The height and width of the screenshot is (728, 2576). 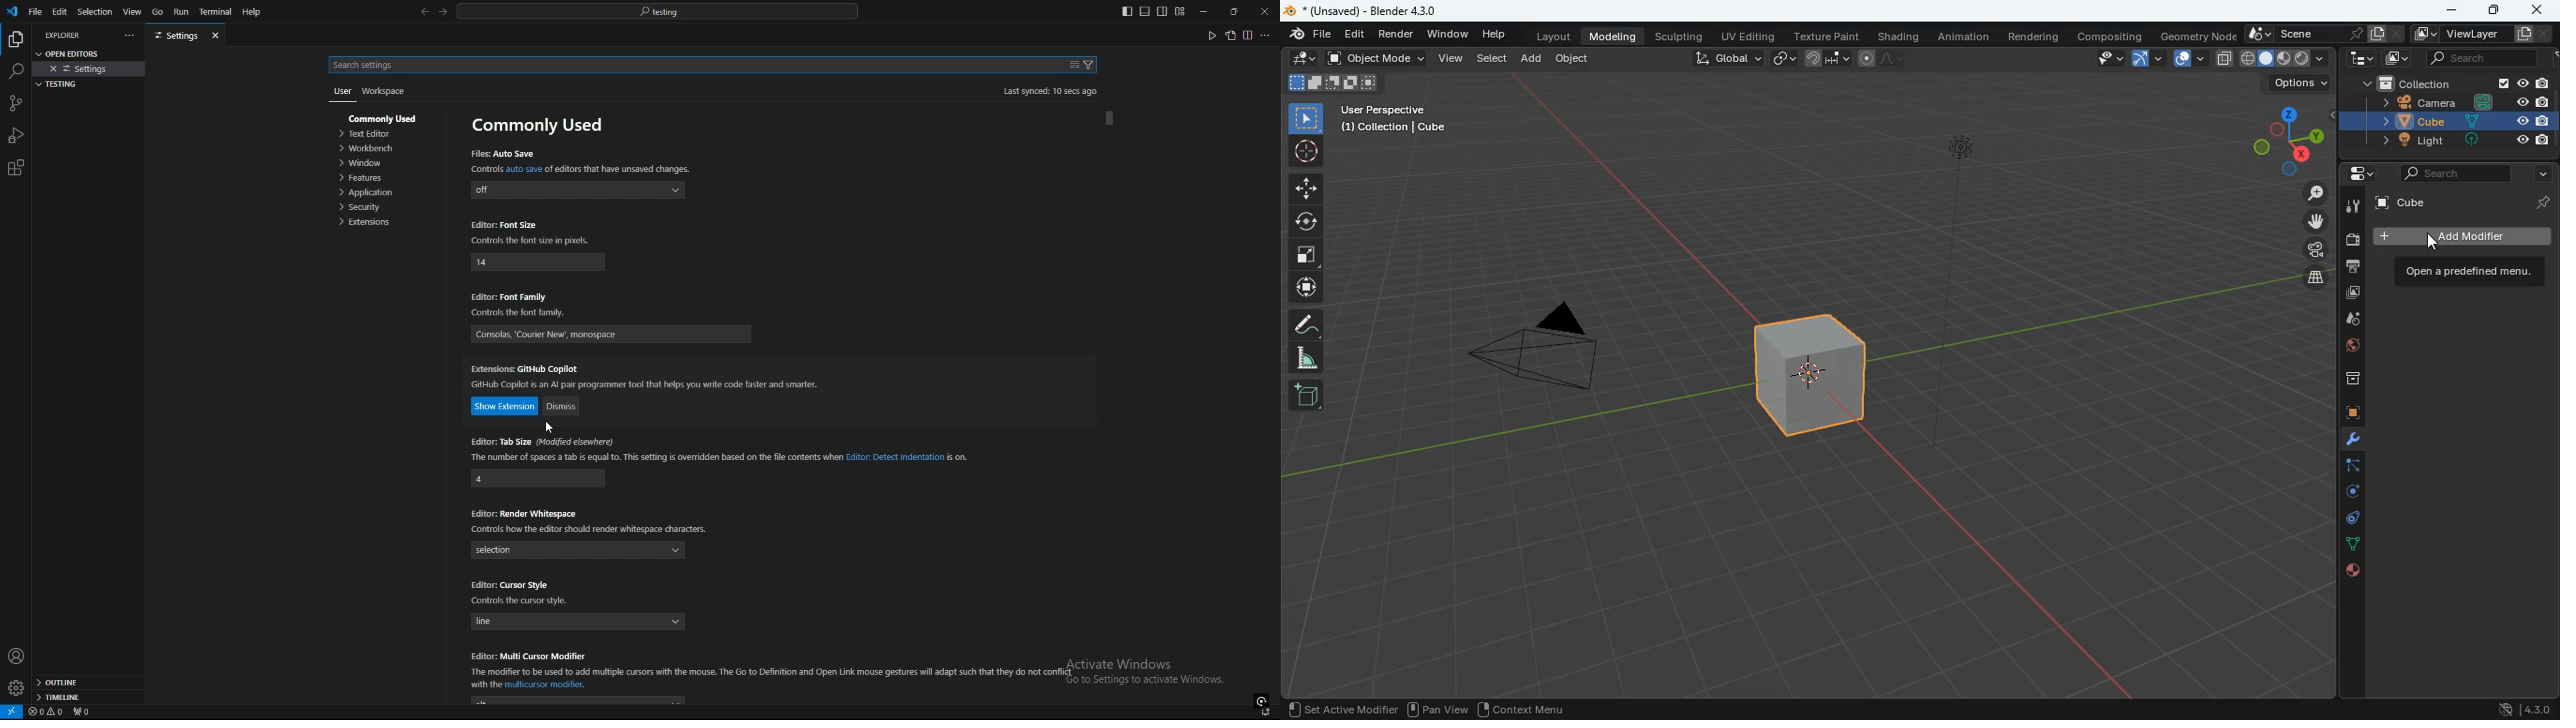 What do you see at coordinates (11, 12) in the screenshot?
I see `vscode` at bounding box center [11, 12].